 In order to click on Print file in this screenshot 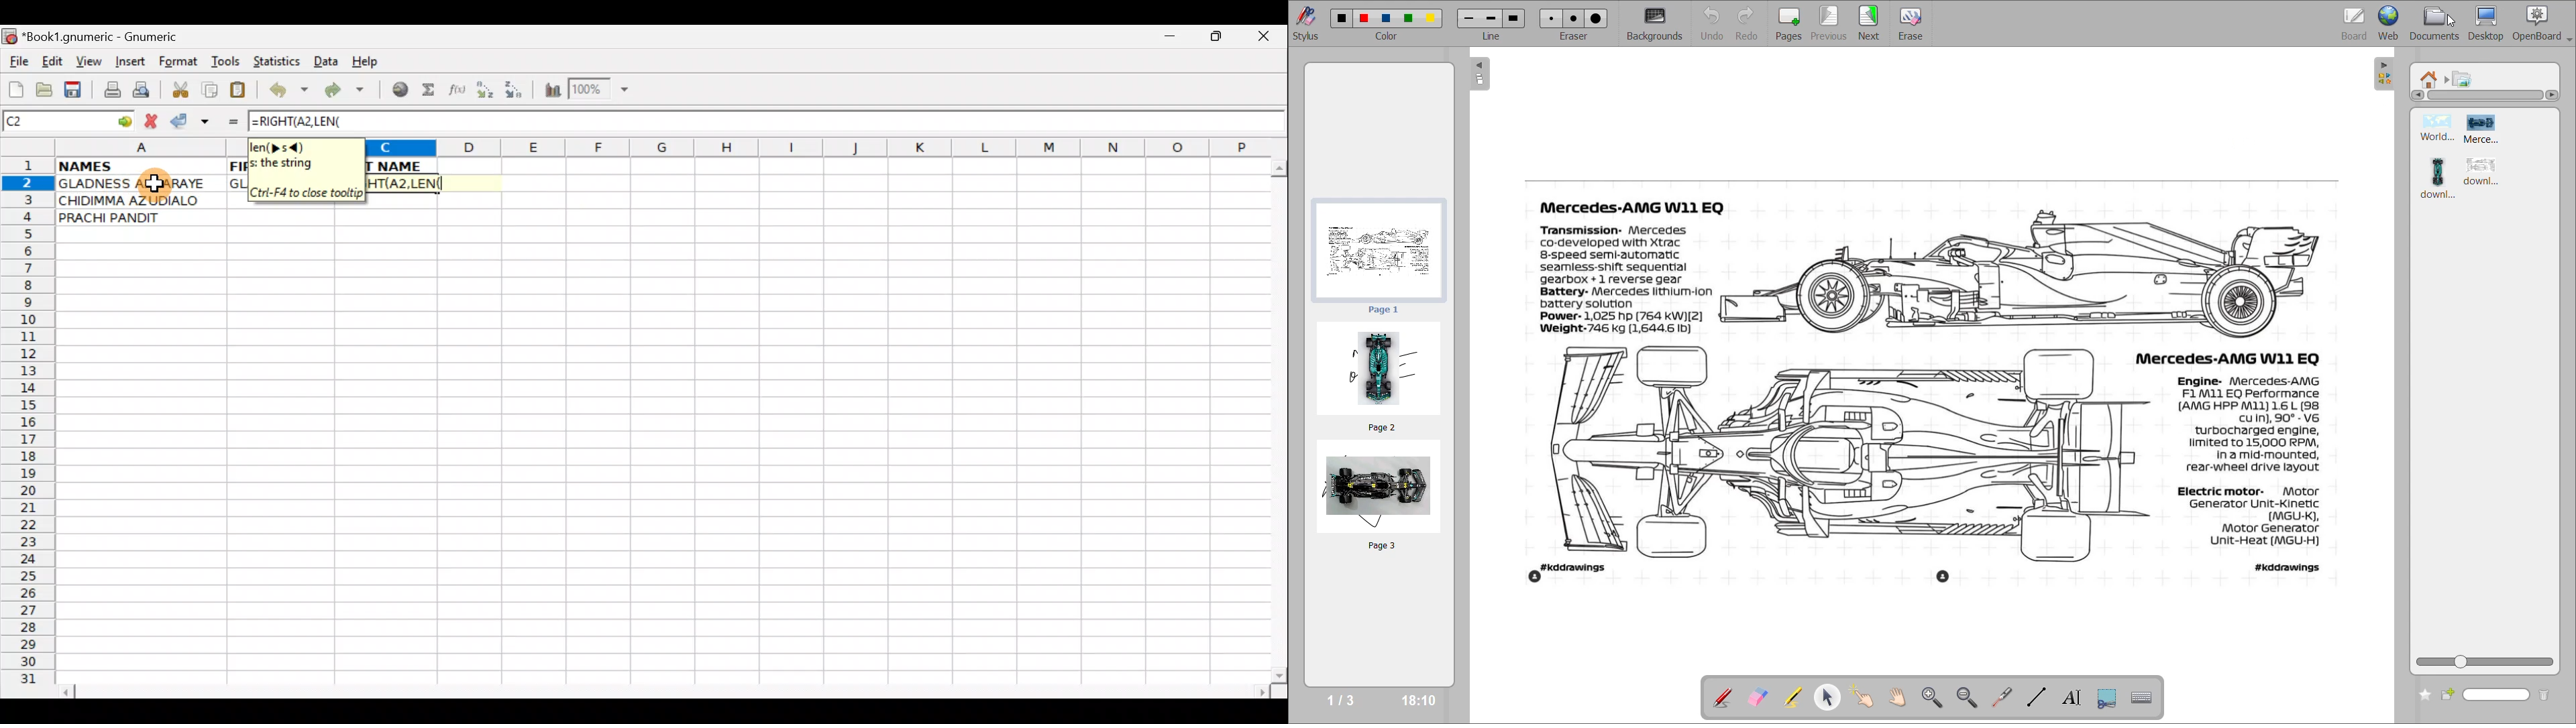, I will do `click(109, 91)`.